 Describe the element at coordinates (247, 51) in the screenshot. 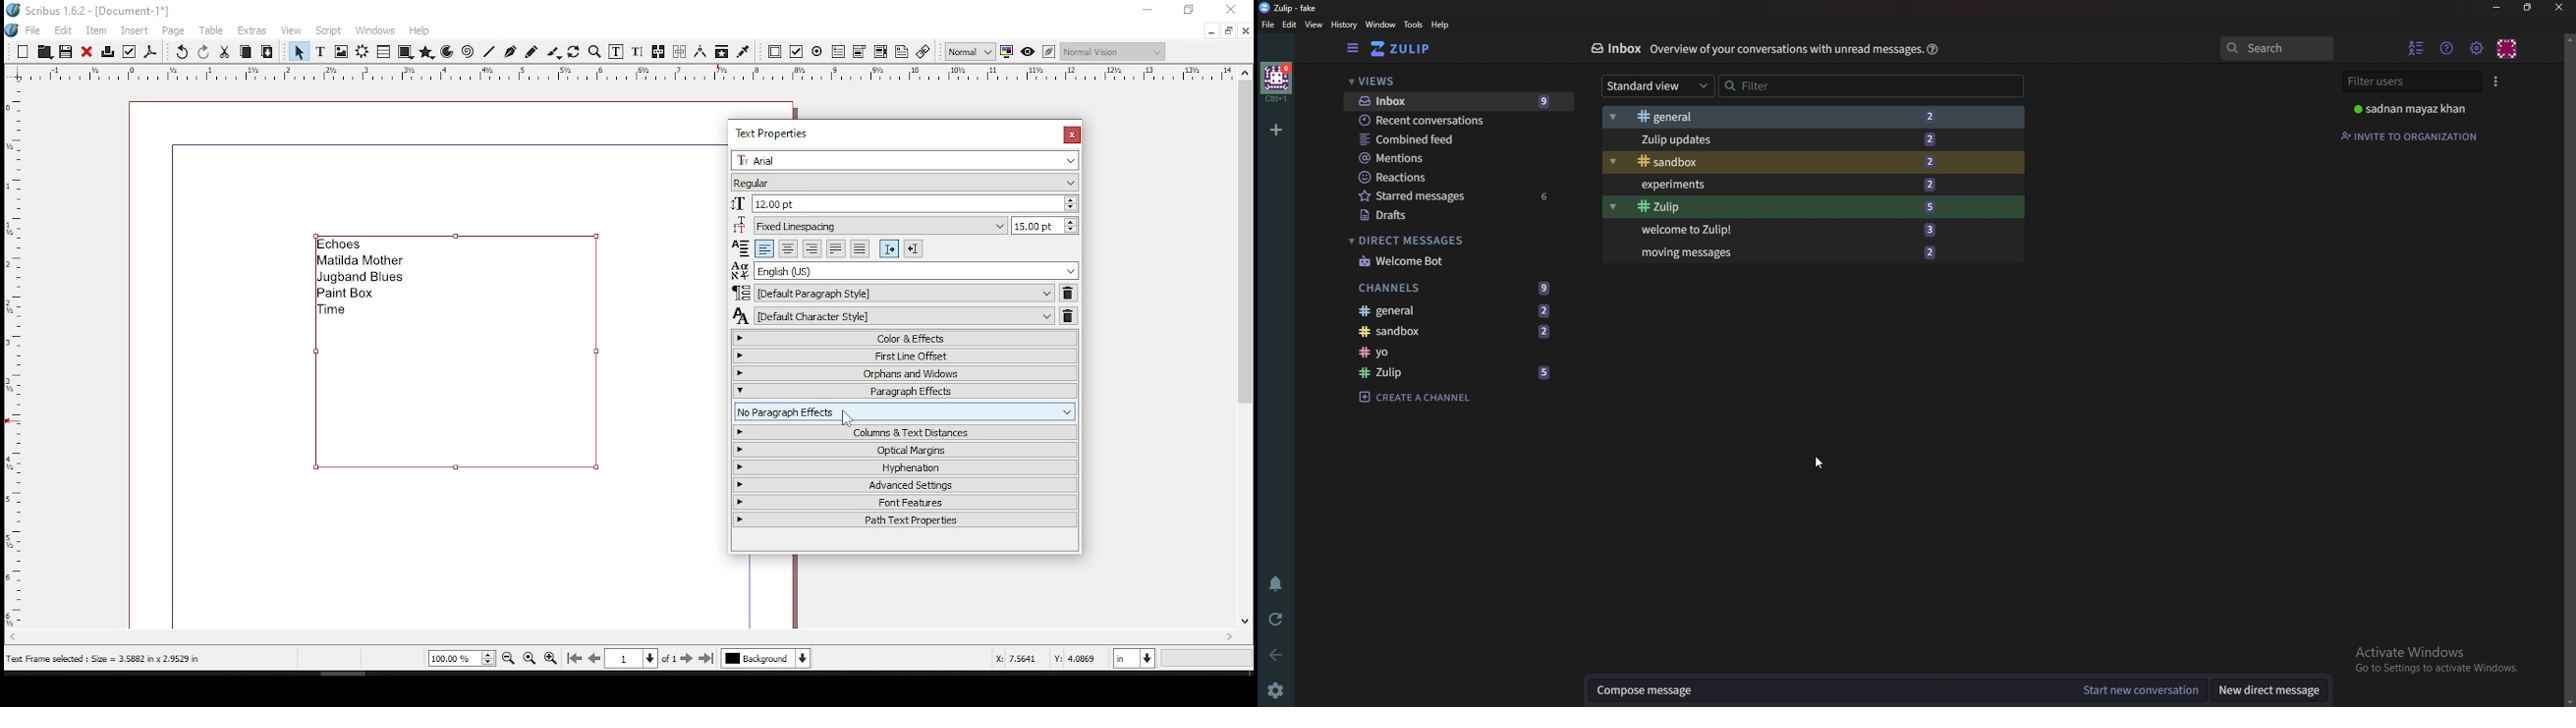

I see `copy` at that location.